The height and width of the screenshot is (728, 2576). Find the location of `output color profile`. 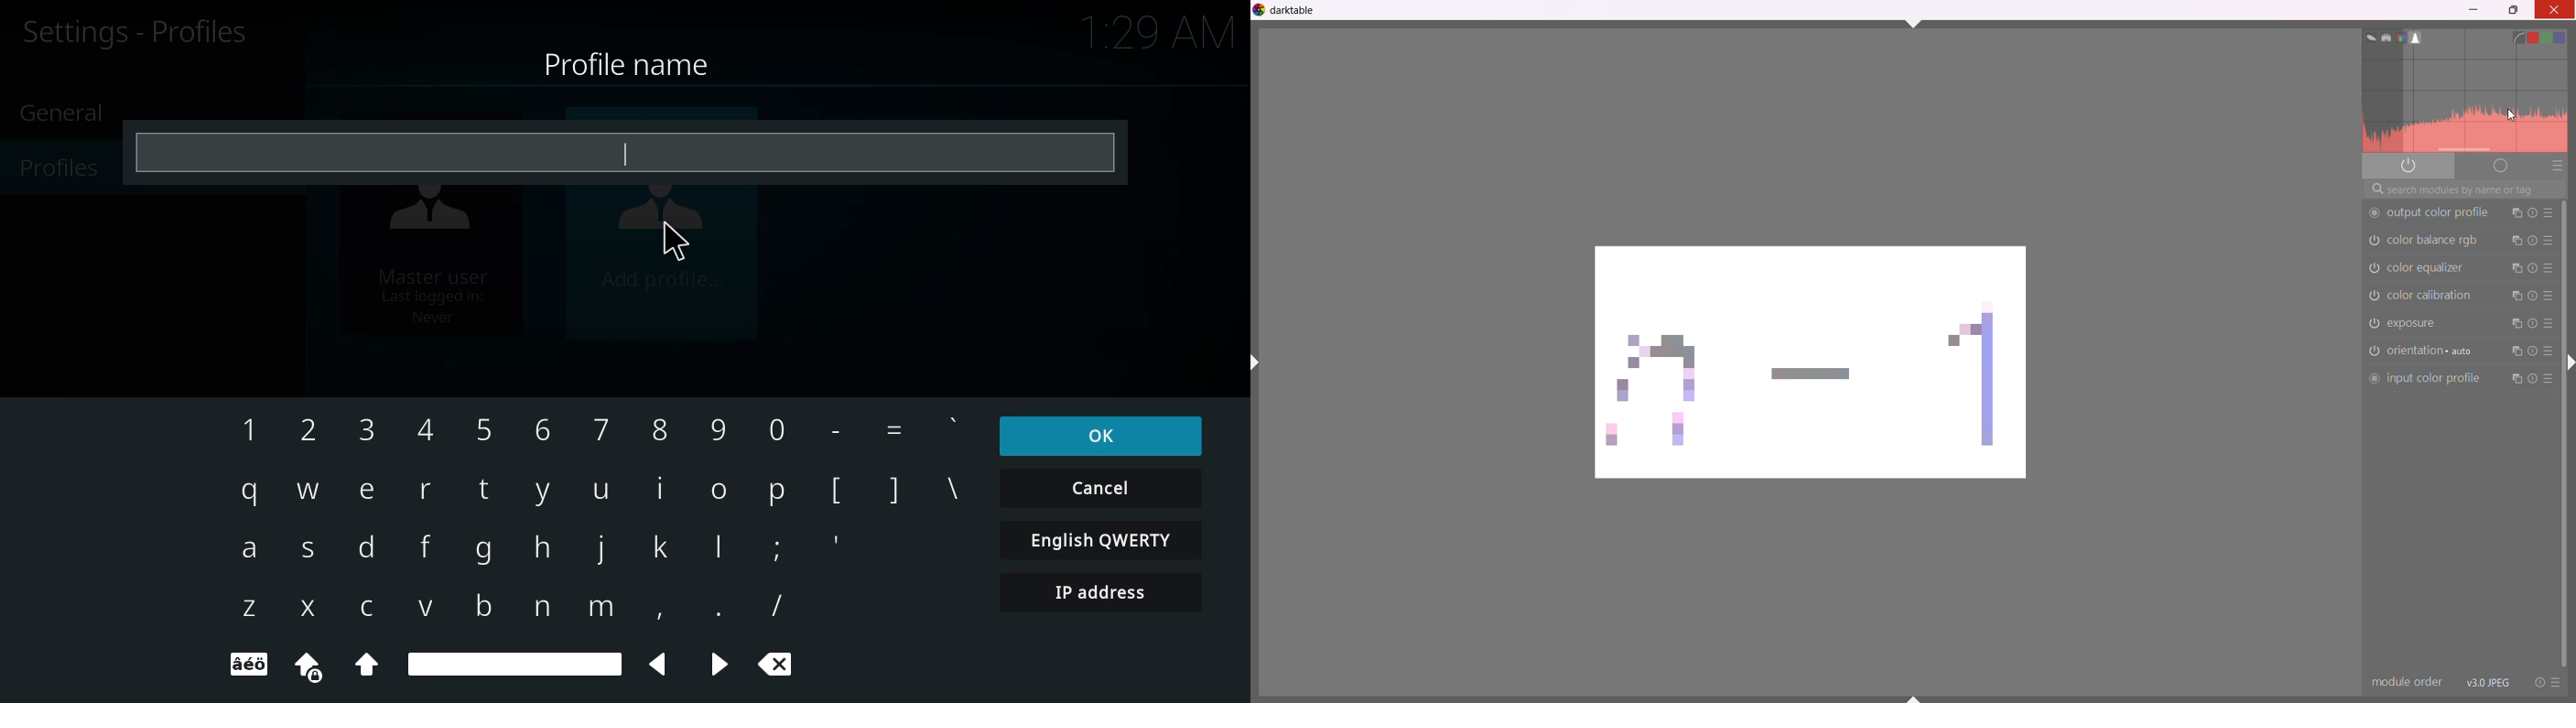

output color profile is located at coordinates (2429, 213).